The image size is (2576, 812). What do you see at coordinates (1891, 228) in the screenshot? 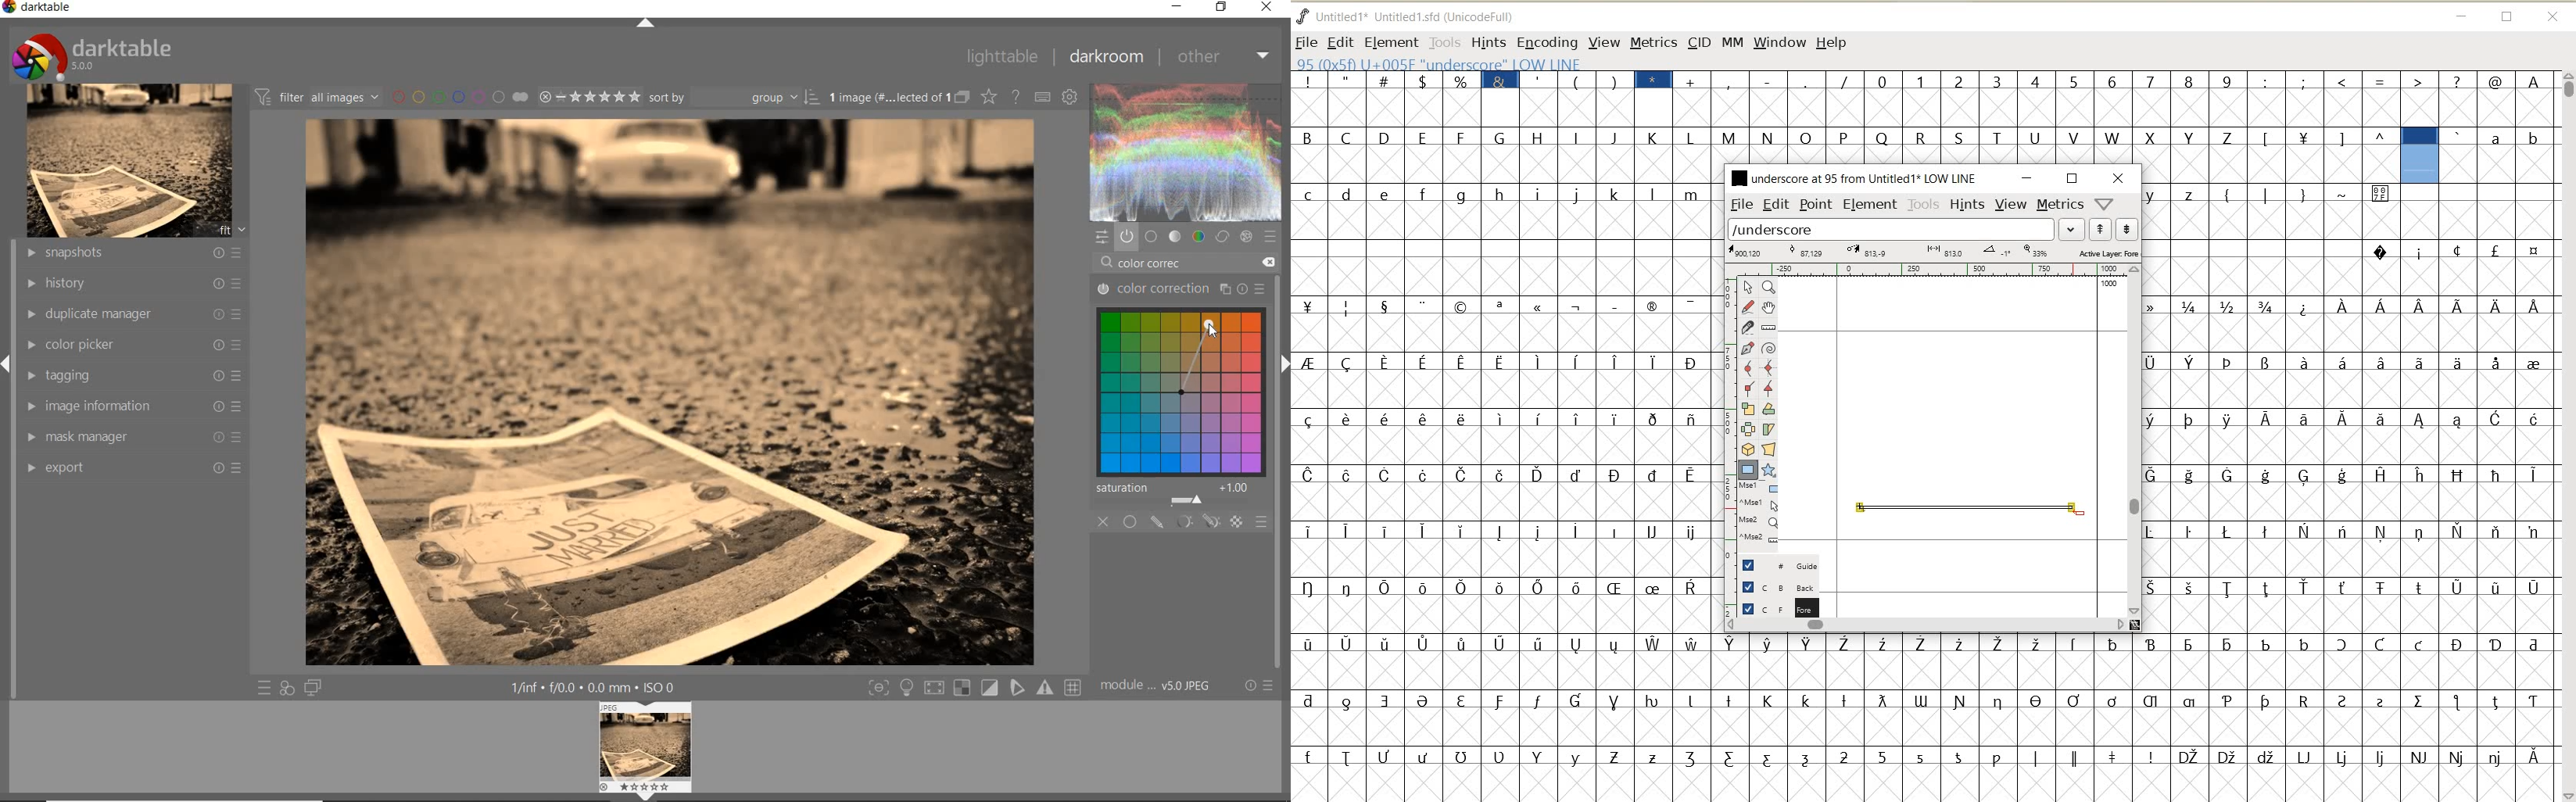
I see `load word list` at bounding box center [1891, 228].